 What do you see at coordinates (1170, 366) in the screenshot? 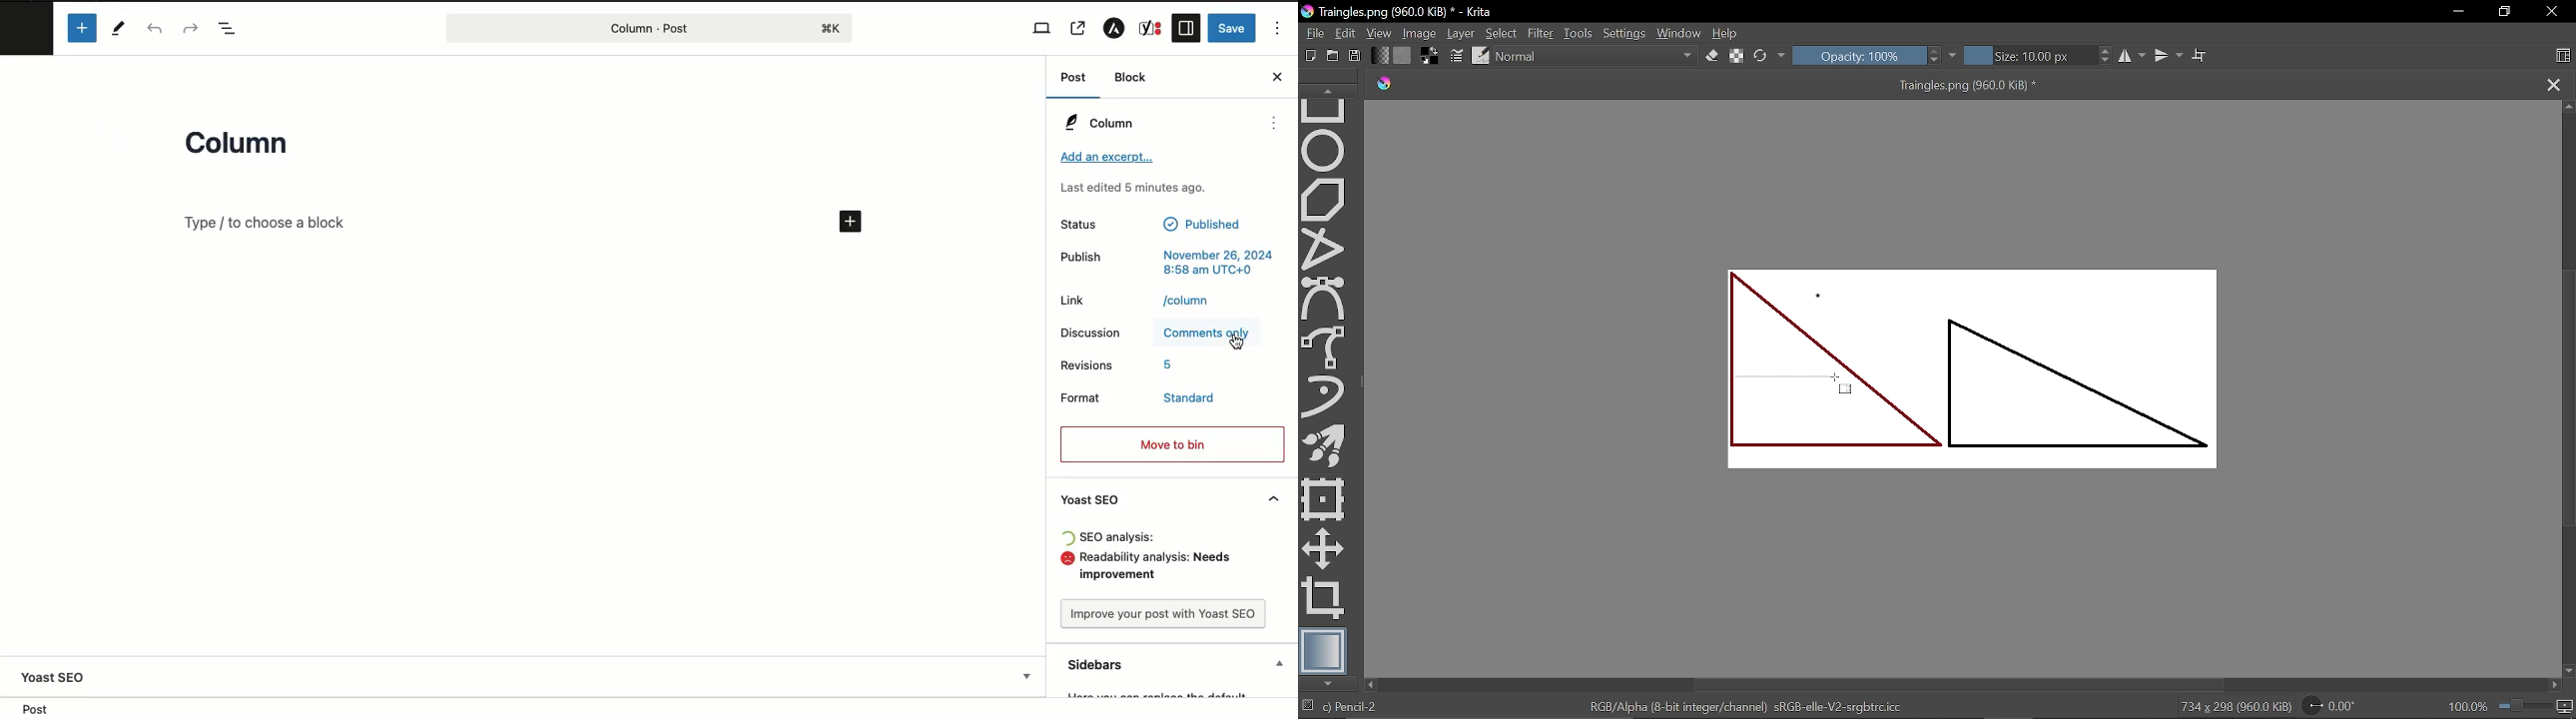
I see `text` at bounding box center [1170, 366].